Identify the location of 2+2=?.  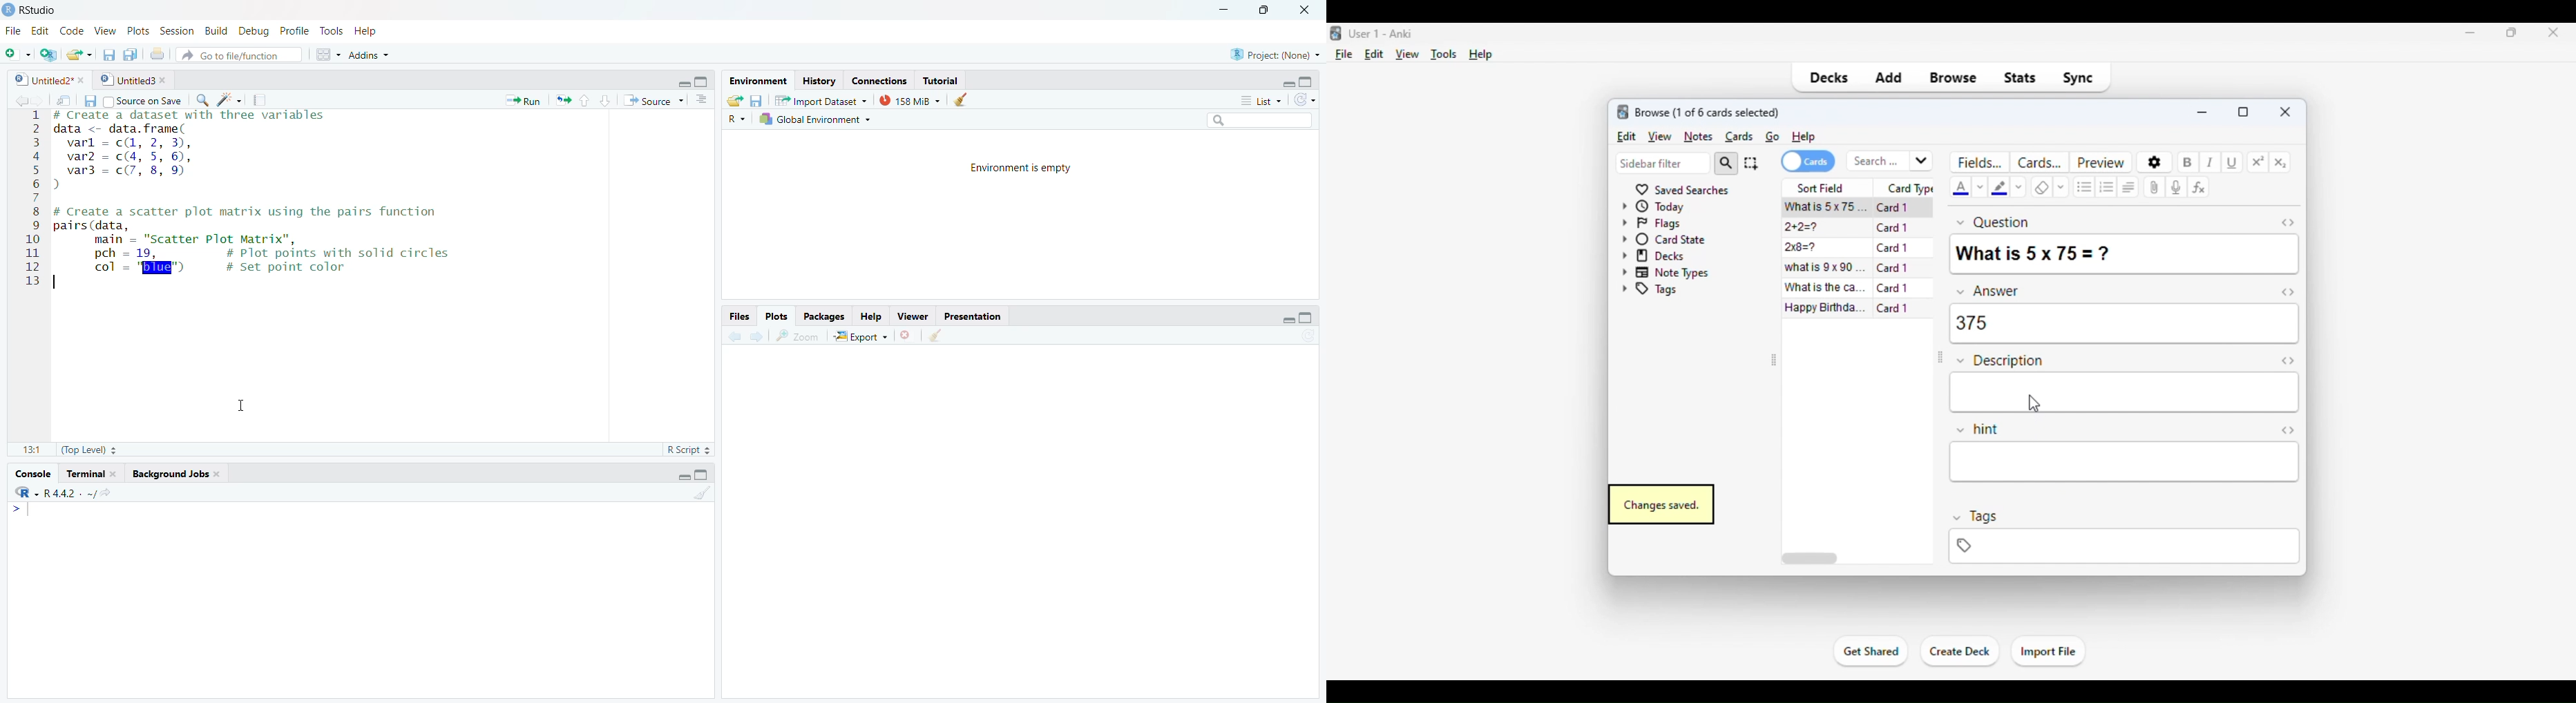
(1800, 227).